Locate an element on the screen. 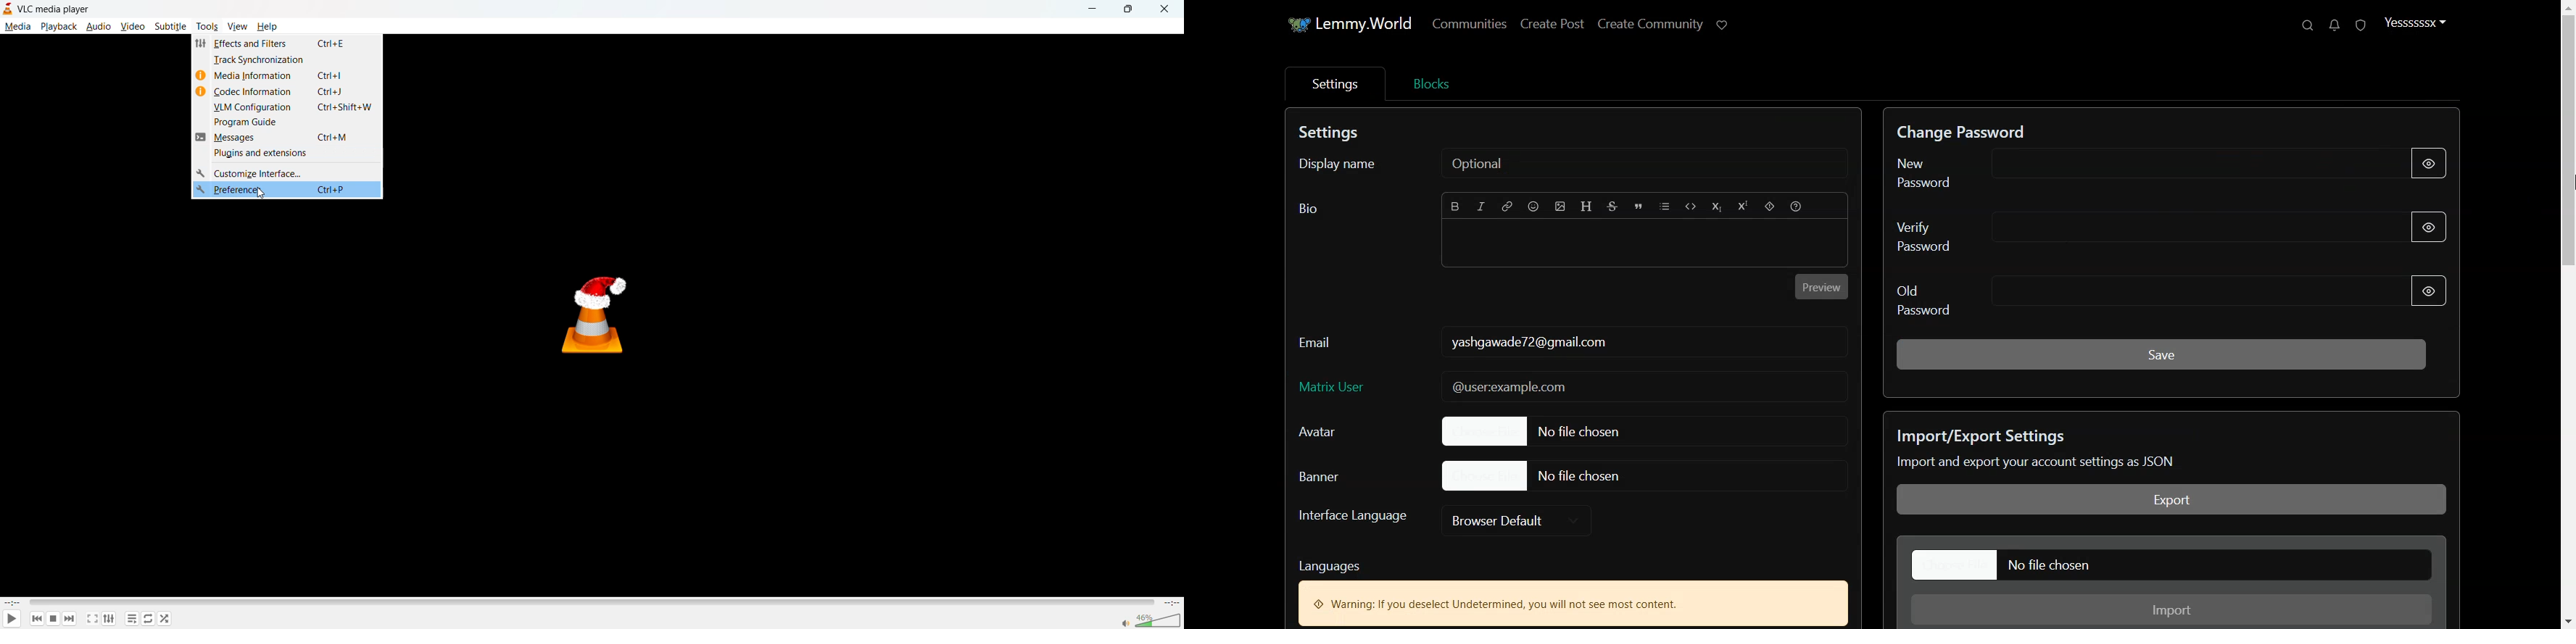  List is located at coordinates (1664, 206).